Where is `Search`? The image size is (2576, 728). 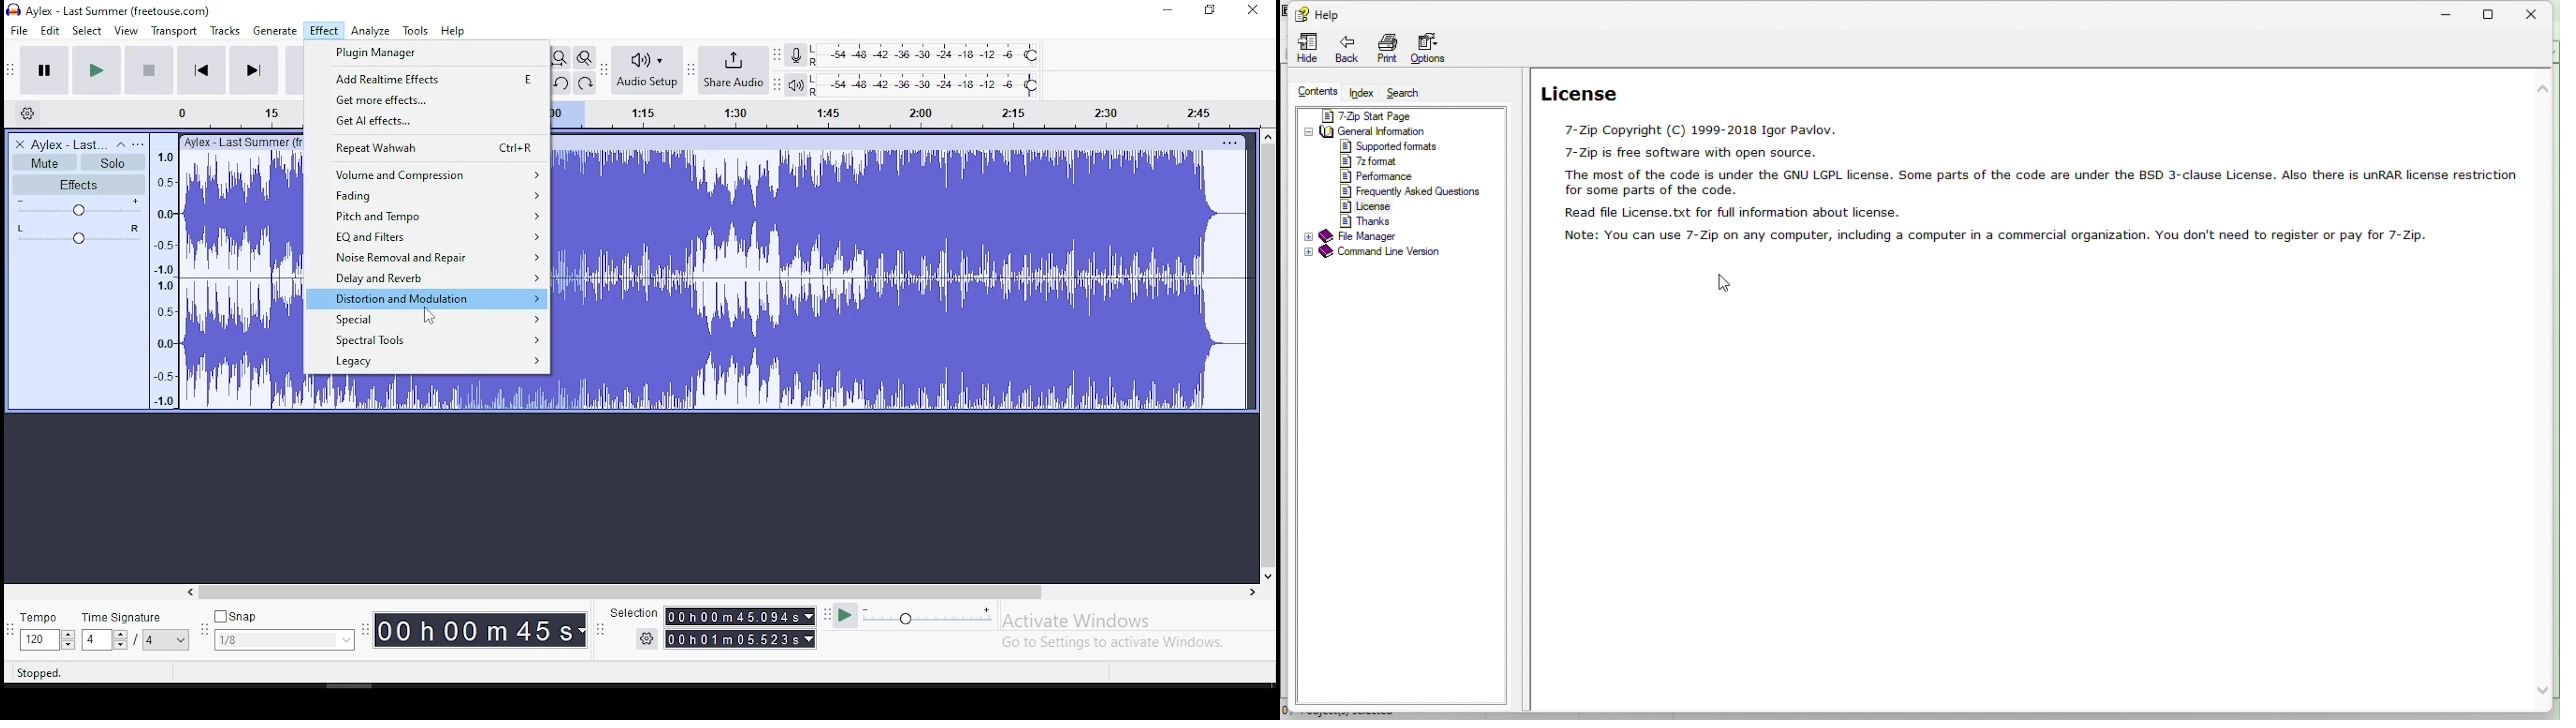
Search is located at coordinates (1402, 92).